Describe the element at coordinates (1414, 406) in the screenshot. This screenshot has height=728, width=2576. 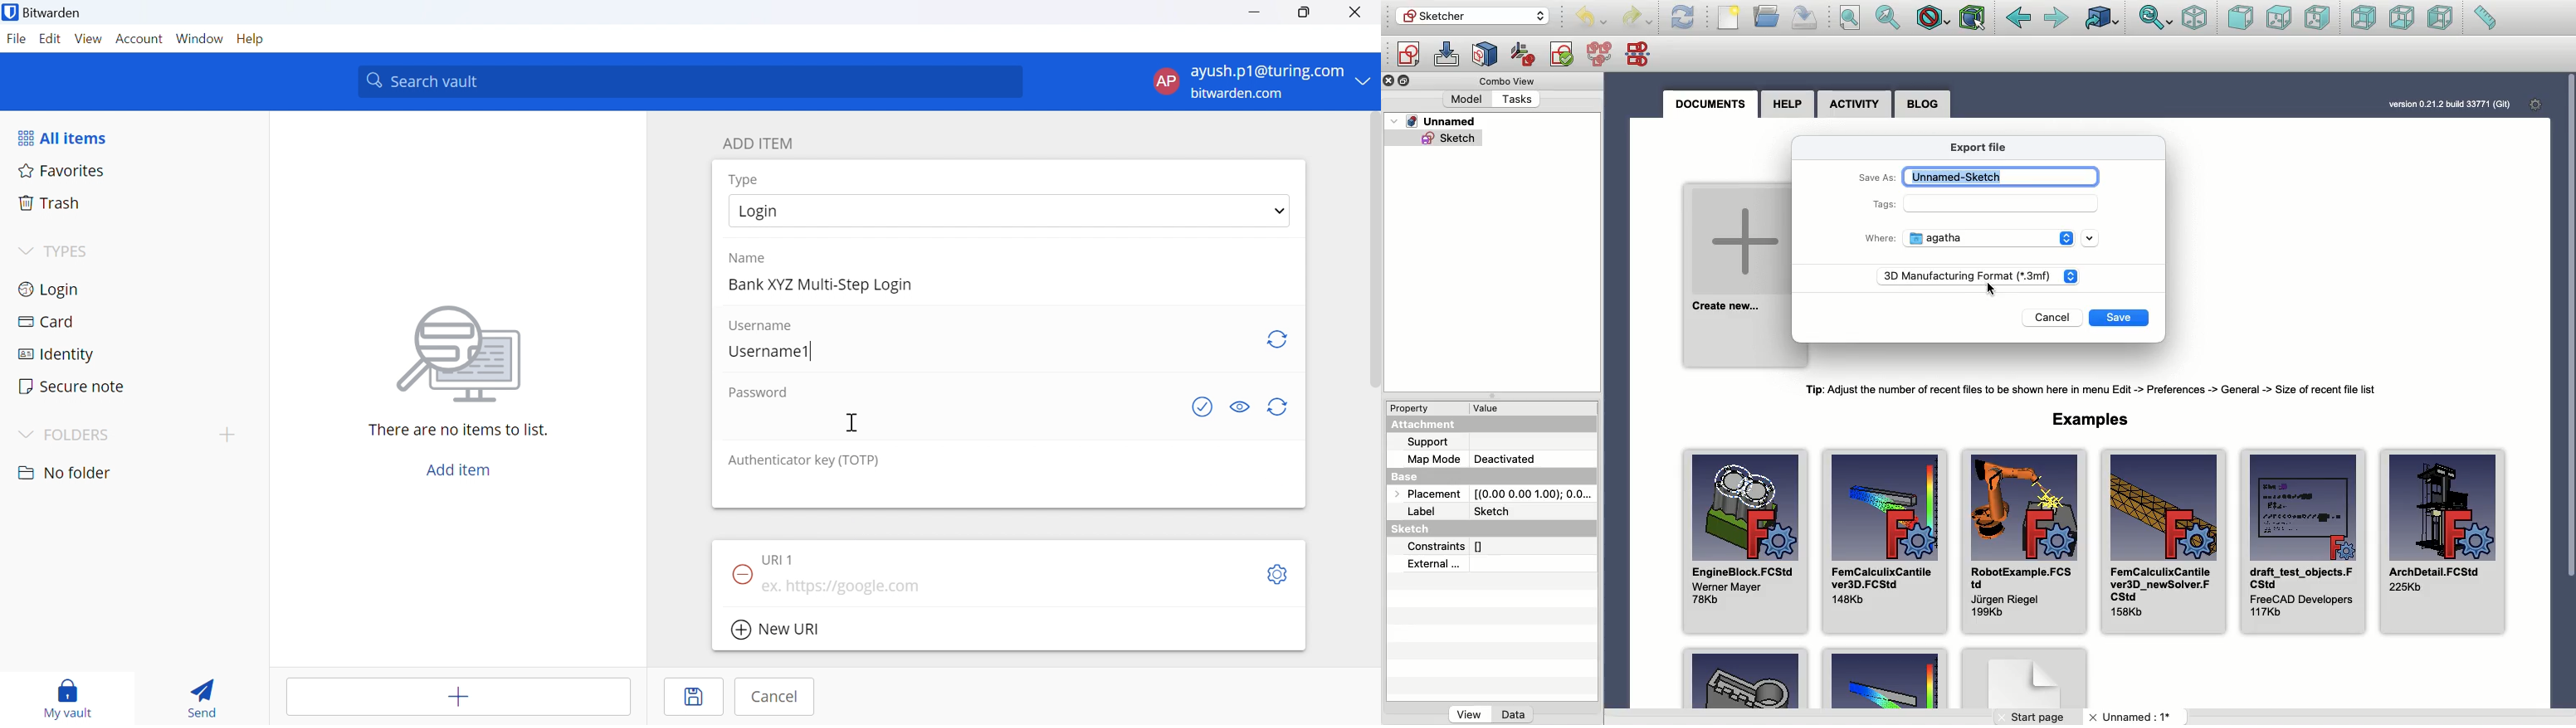
I see `Property` at that location.